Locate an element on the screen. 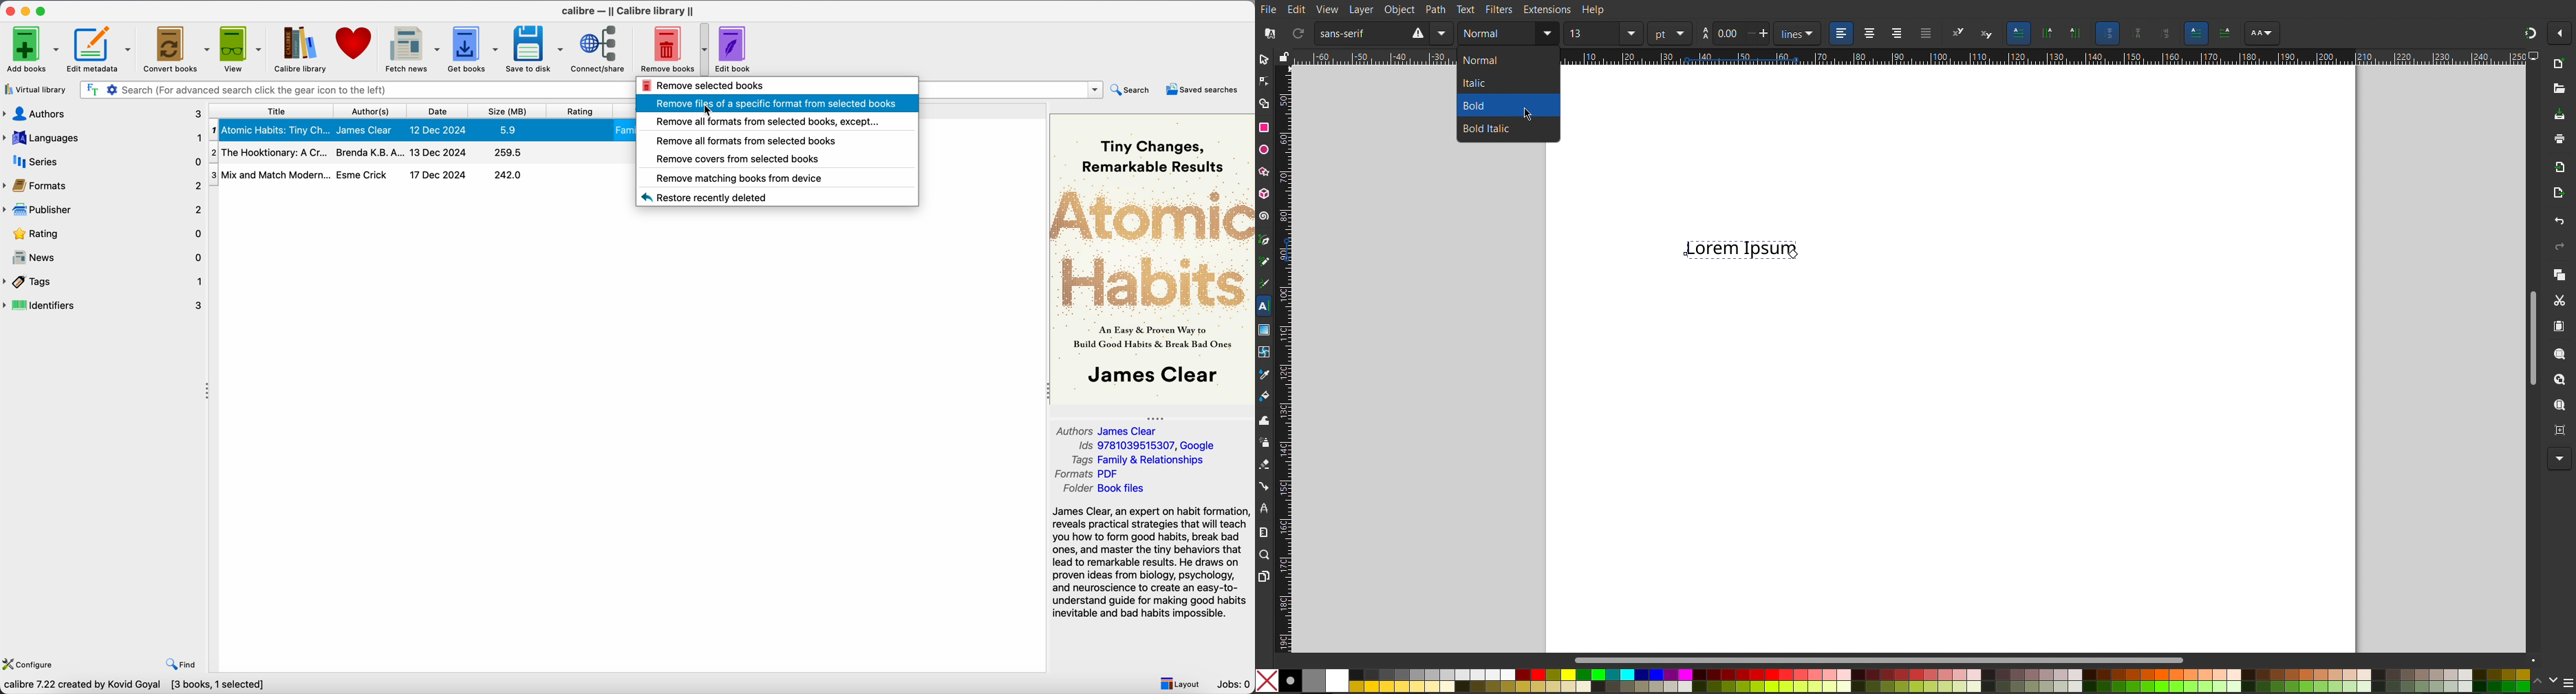  formats is located at coordinates (103, 184).